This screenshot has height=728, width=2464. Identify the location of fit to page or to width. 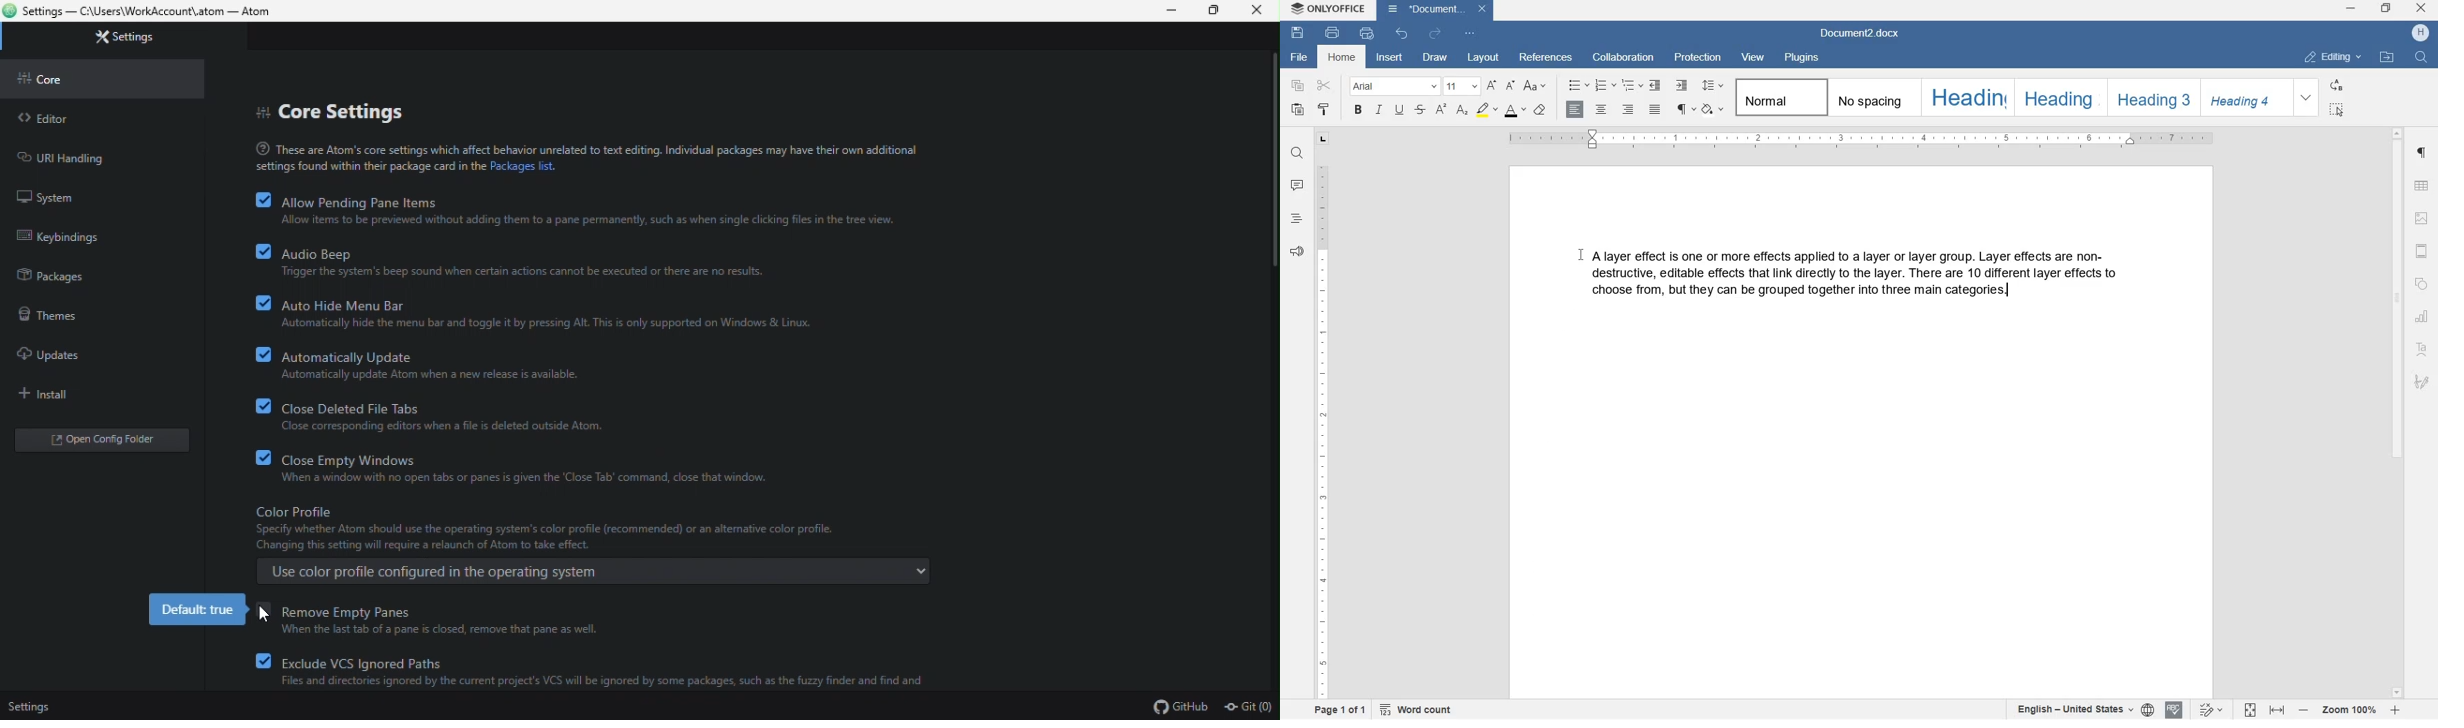
(2265, 710).